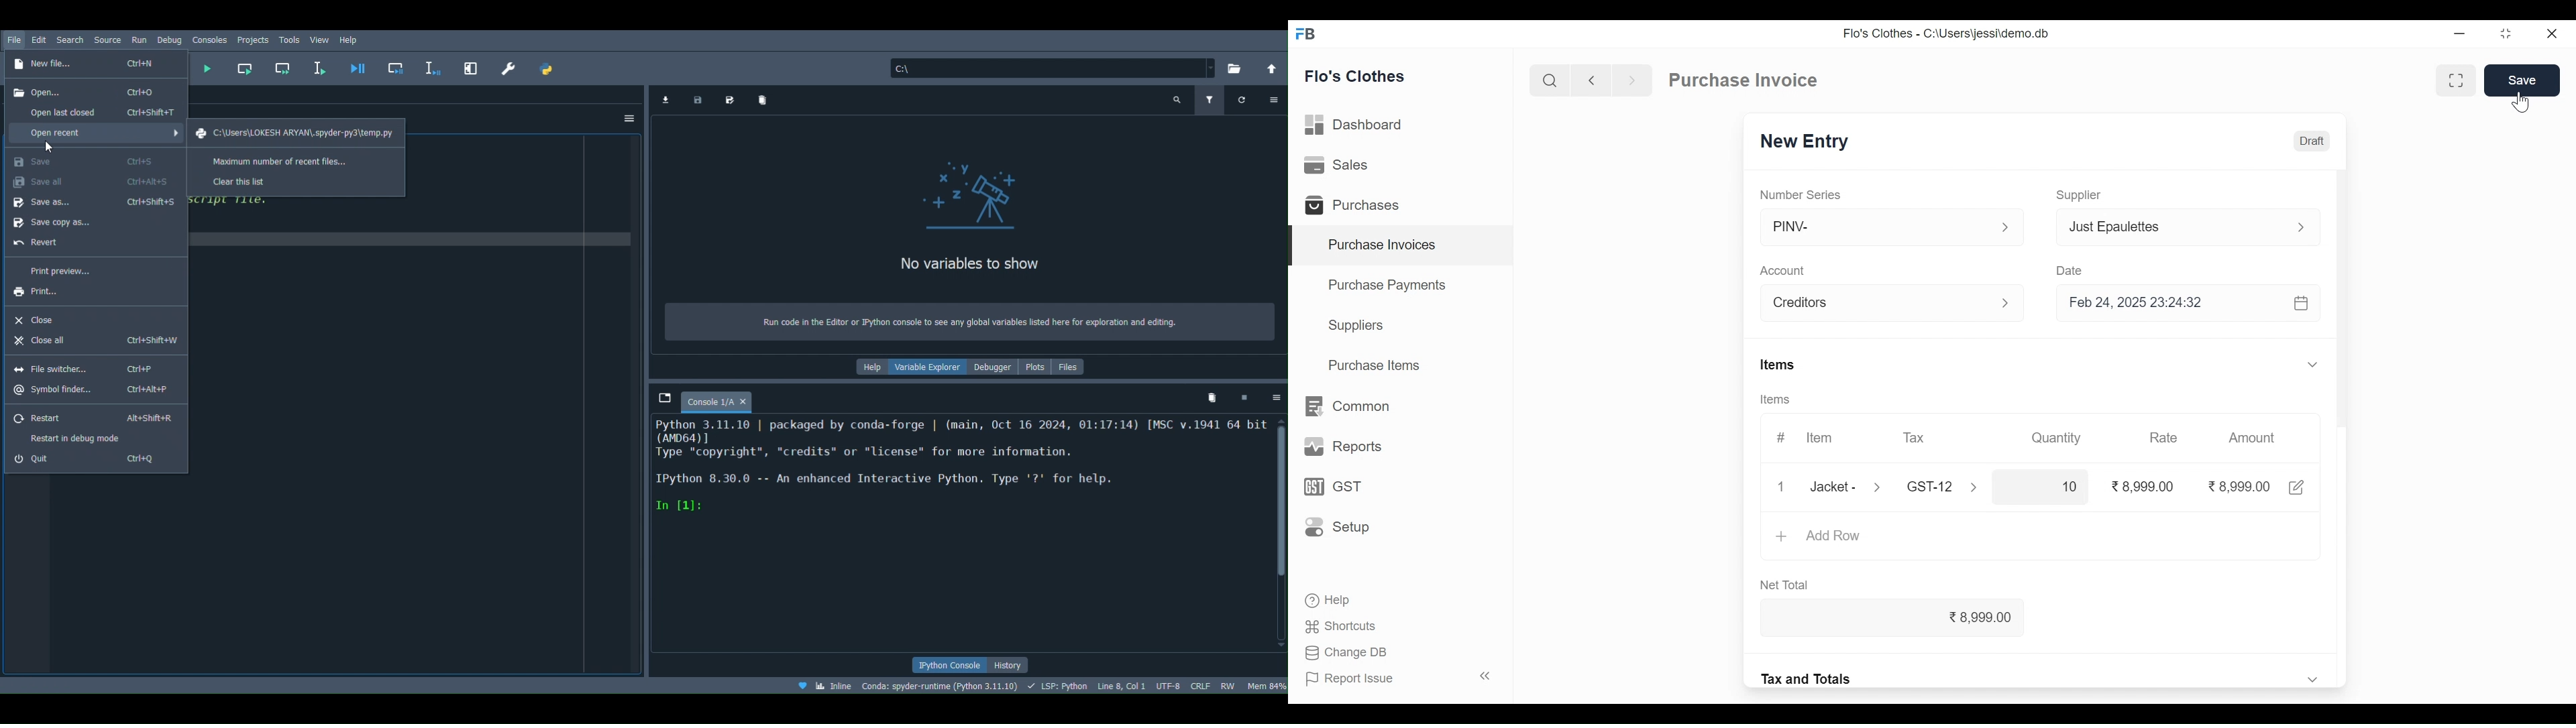 The height and width of the screenshot is (728, 2576). What do you see at coordinates (244, 67) in the screenshot?
I see `Run current cell (Ctrl + Return)` at bounding box center [244, 67].